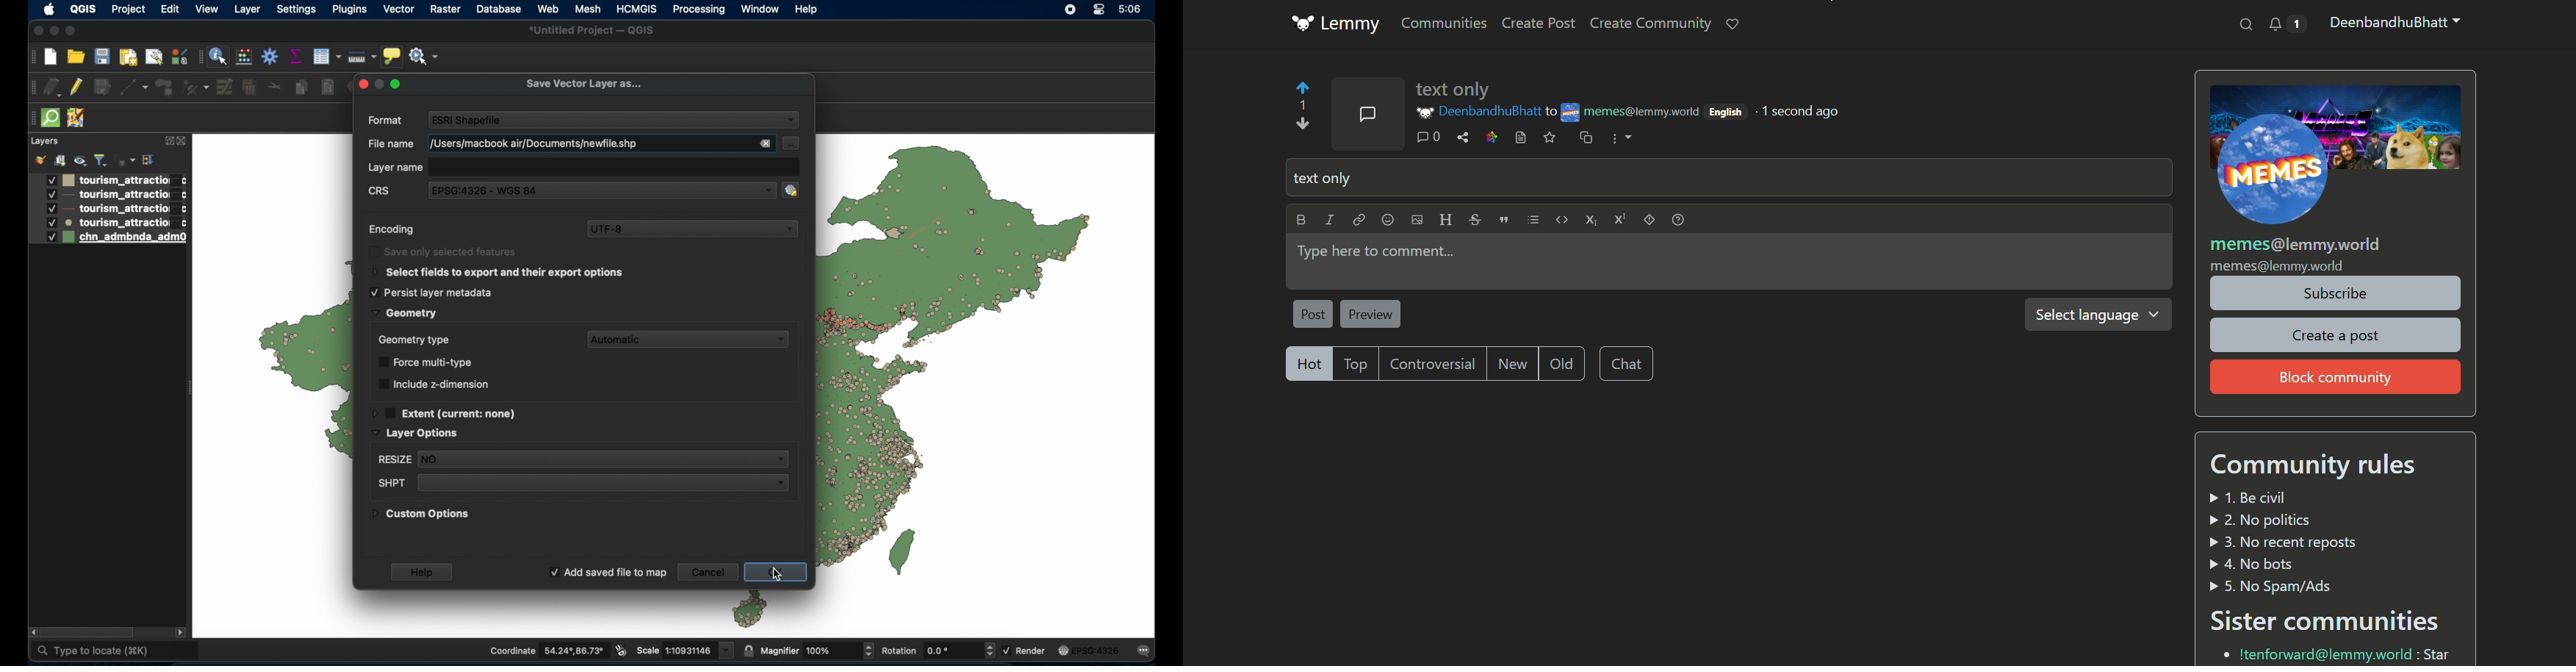  I want to click on automatic dropdown, so click(692, 339).